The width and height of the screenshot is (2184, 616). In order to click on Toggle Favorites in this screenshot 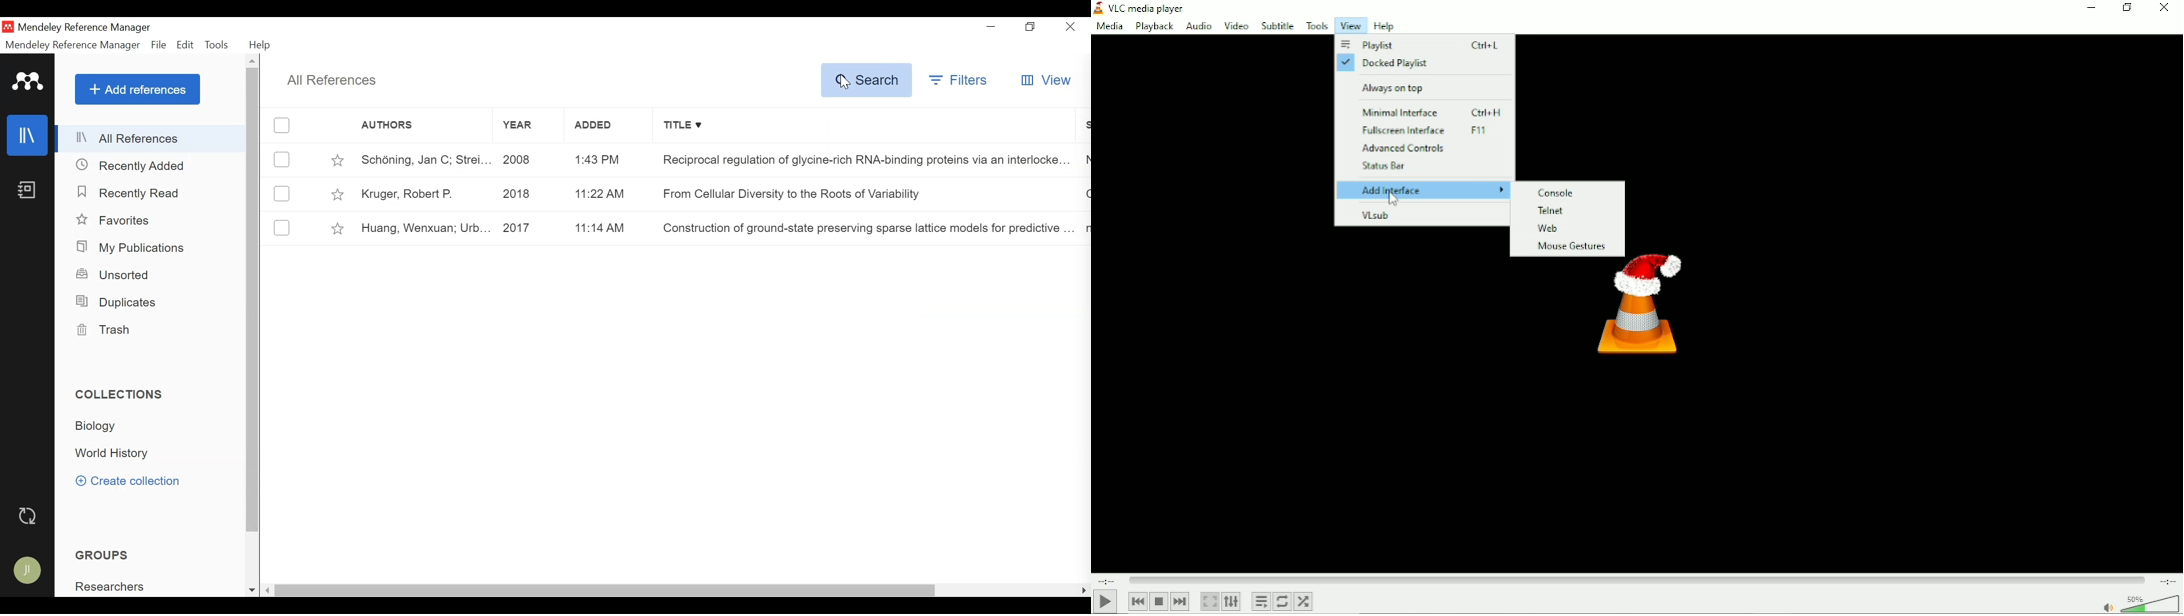, I will do `click(338, 194)`.